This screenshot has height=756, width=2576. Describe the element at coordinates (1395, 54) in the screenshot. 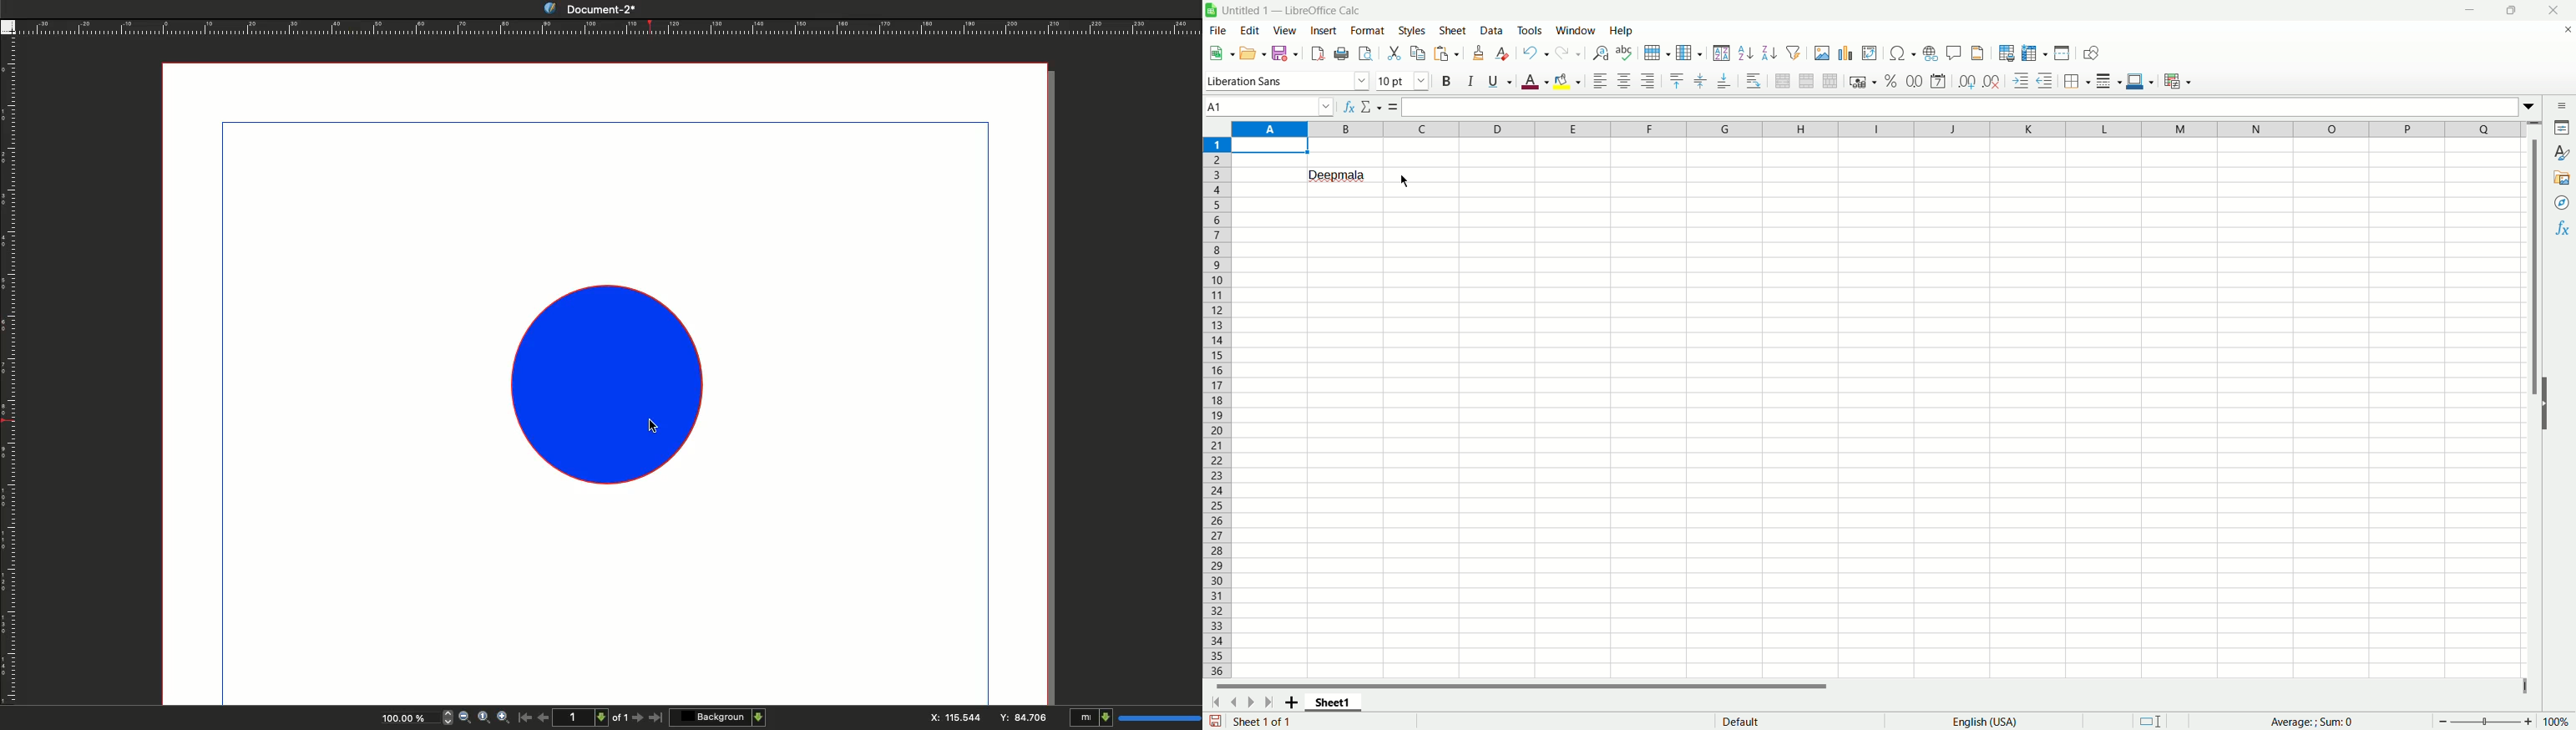

I see `Cut` at that location.